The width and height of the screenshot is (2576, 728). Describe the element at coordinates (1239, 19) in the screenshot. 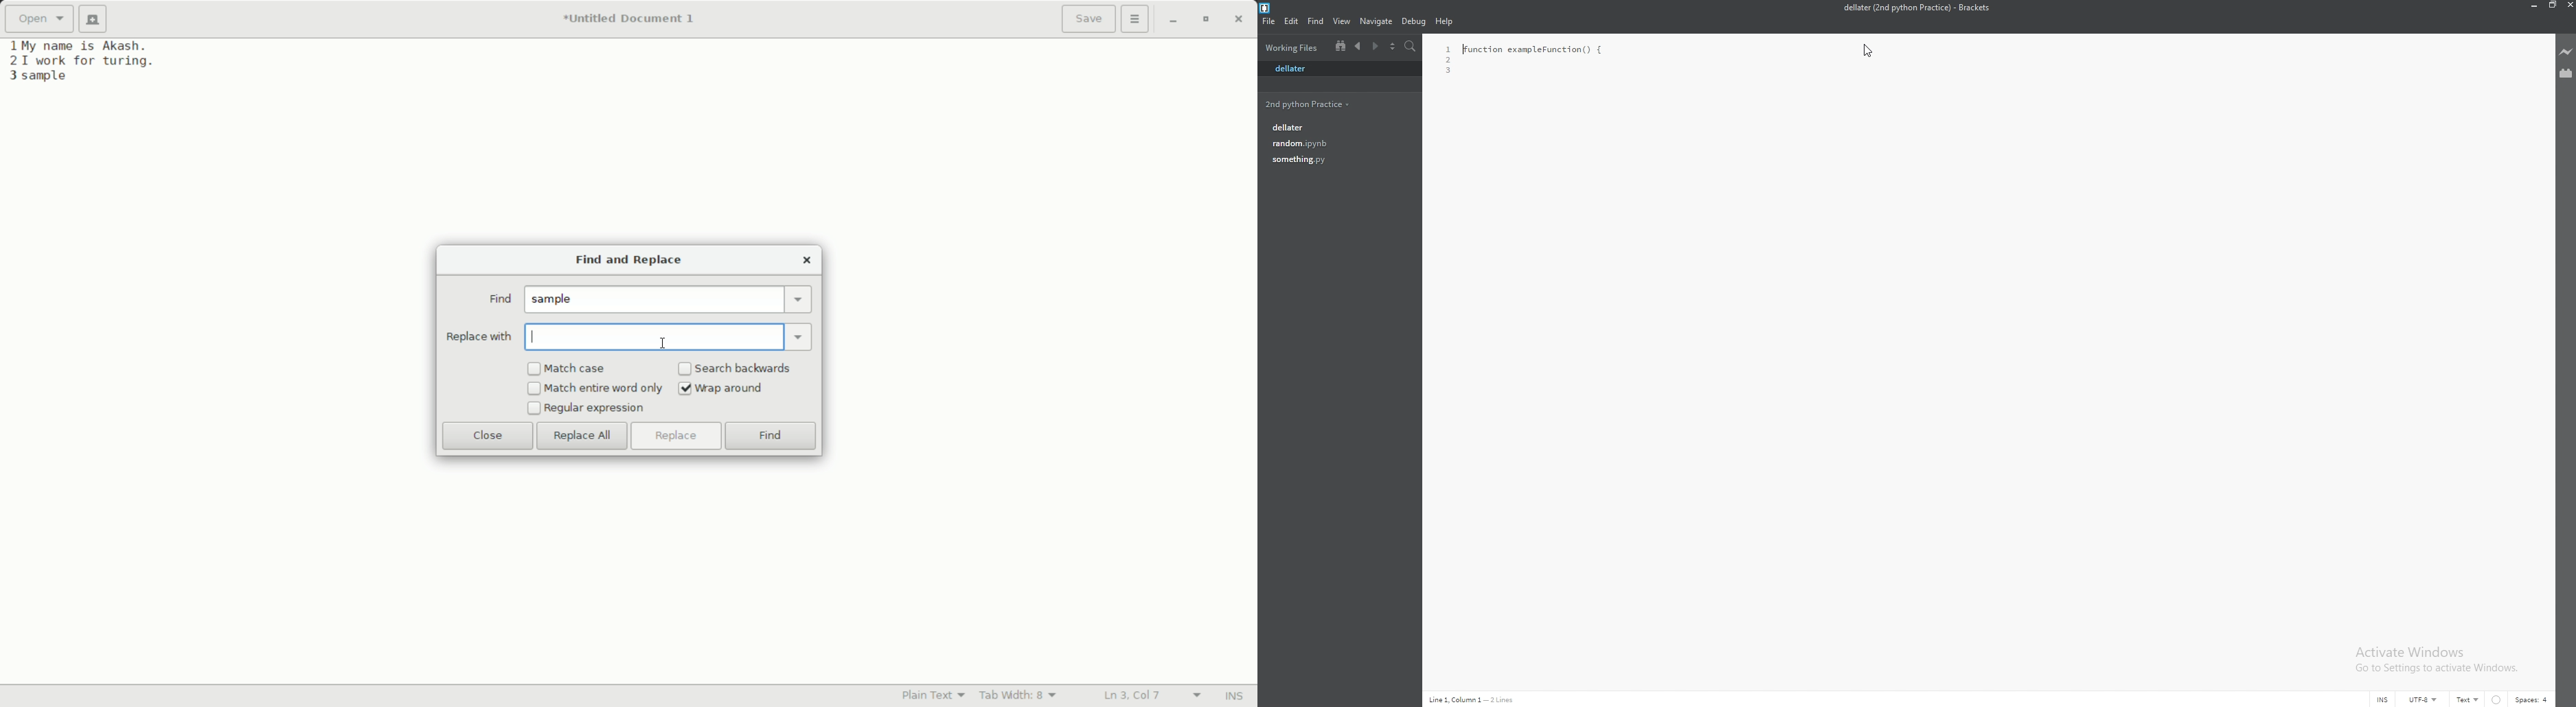

I see `close app` at that location.